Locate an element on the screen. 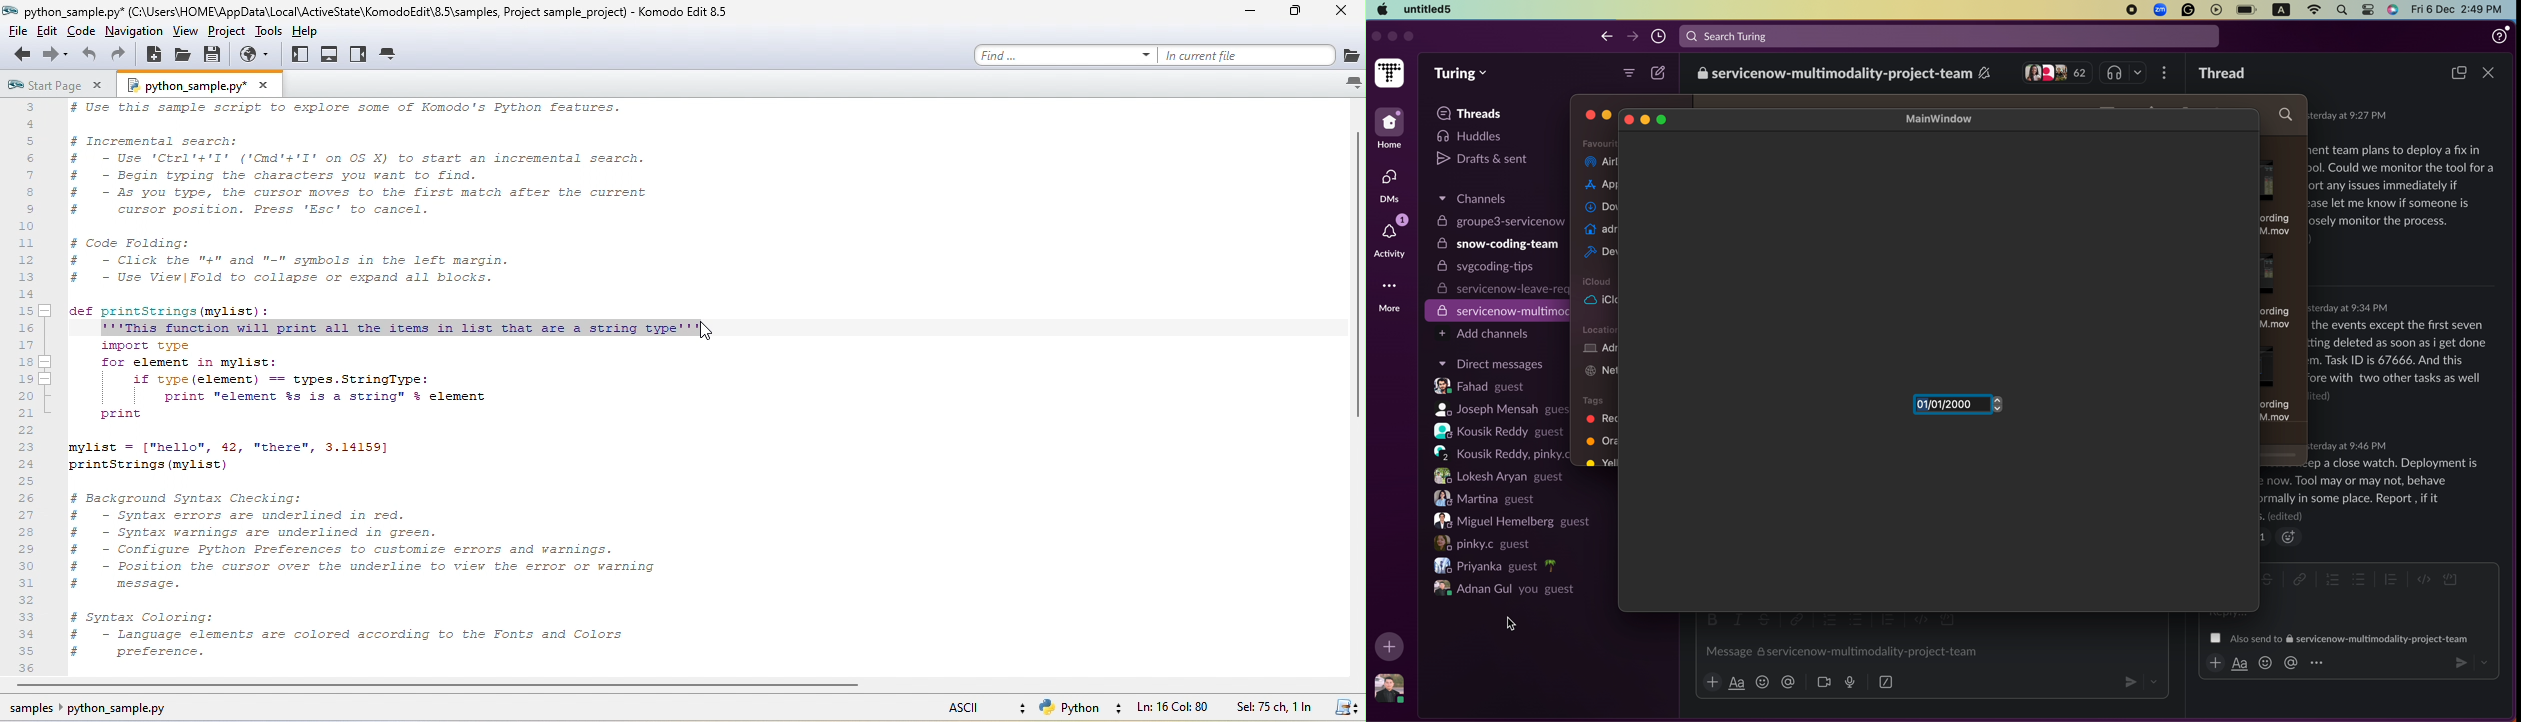  undo is located at coordinates (88, 56).